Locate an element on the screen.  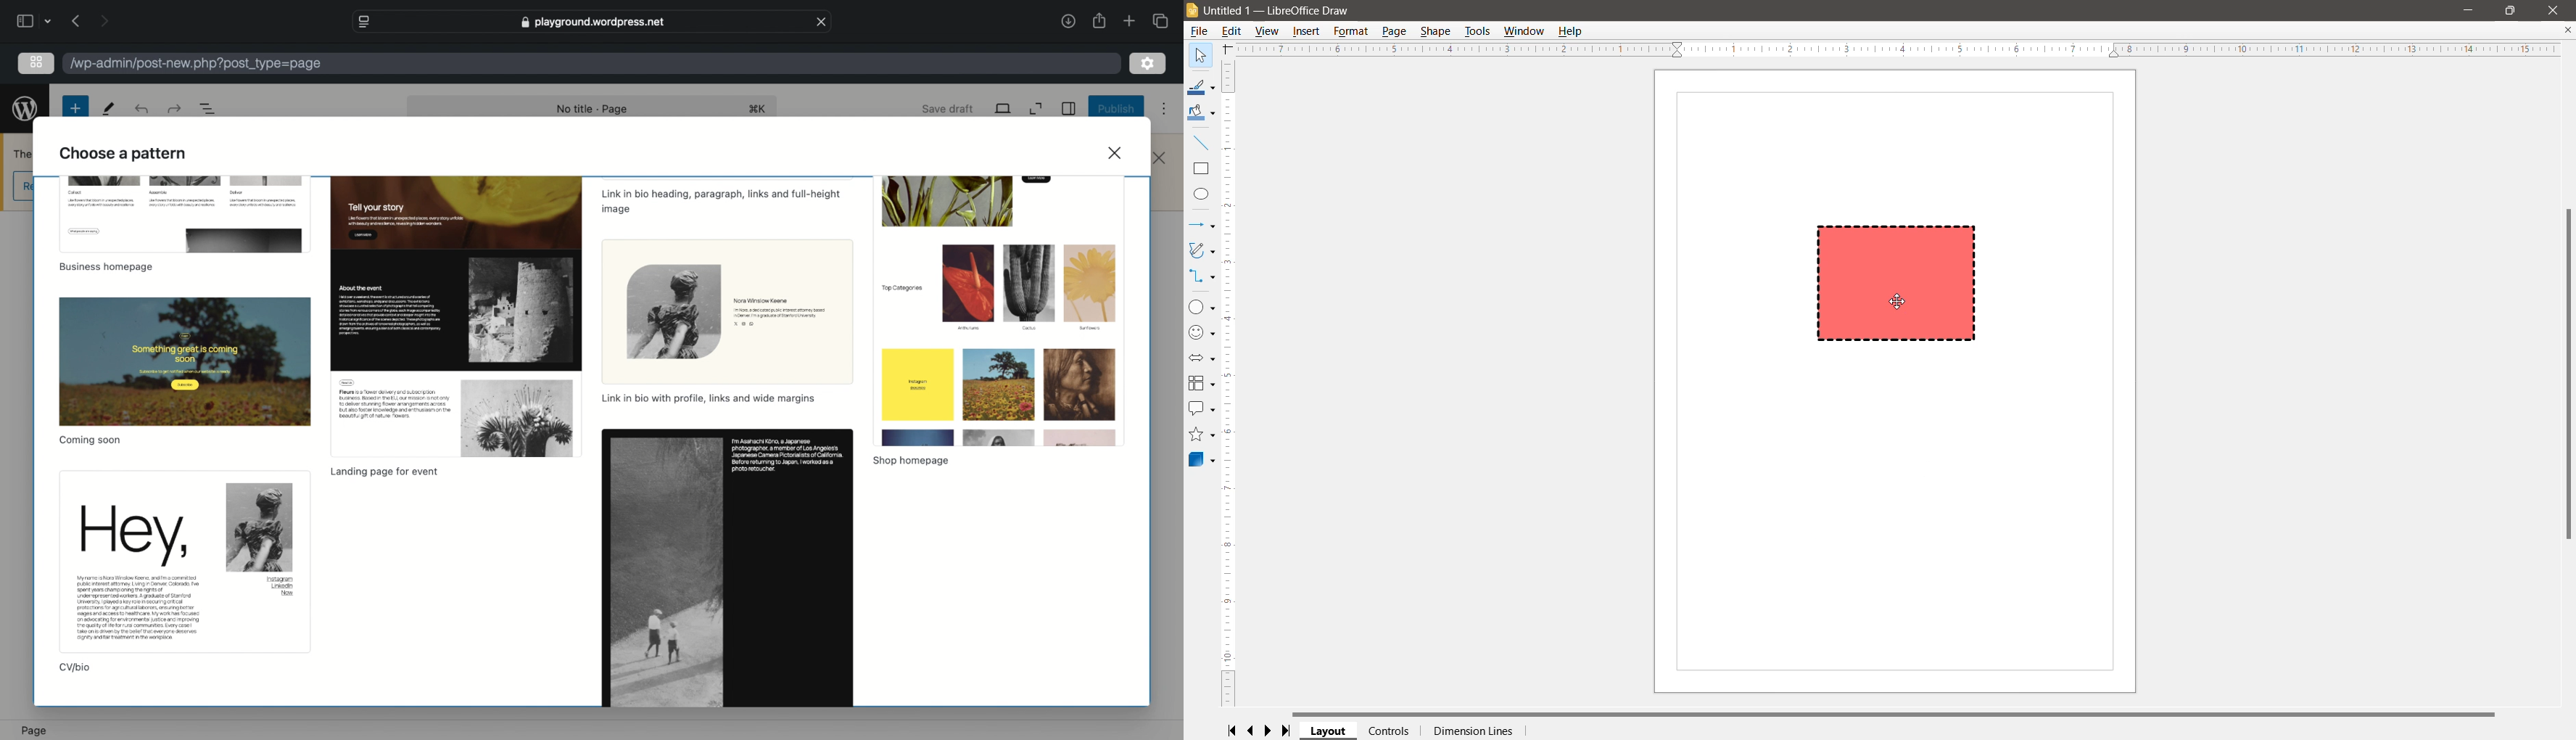
shop homepage is located at coordinates (911, 461).